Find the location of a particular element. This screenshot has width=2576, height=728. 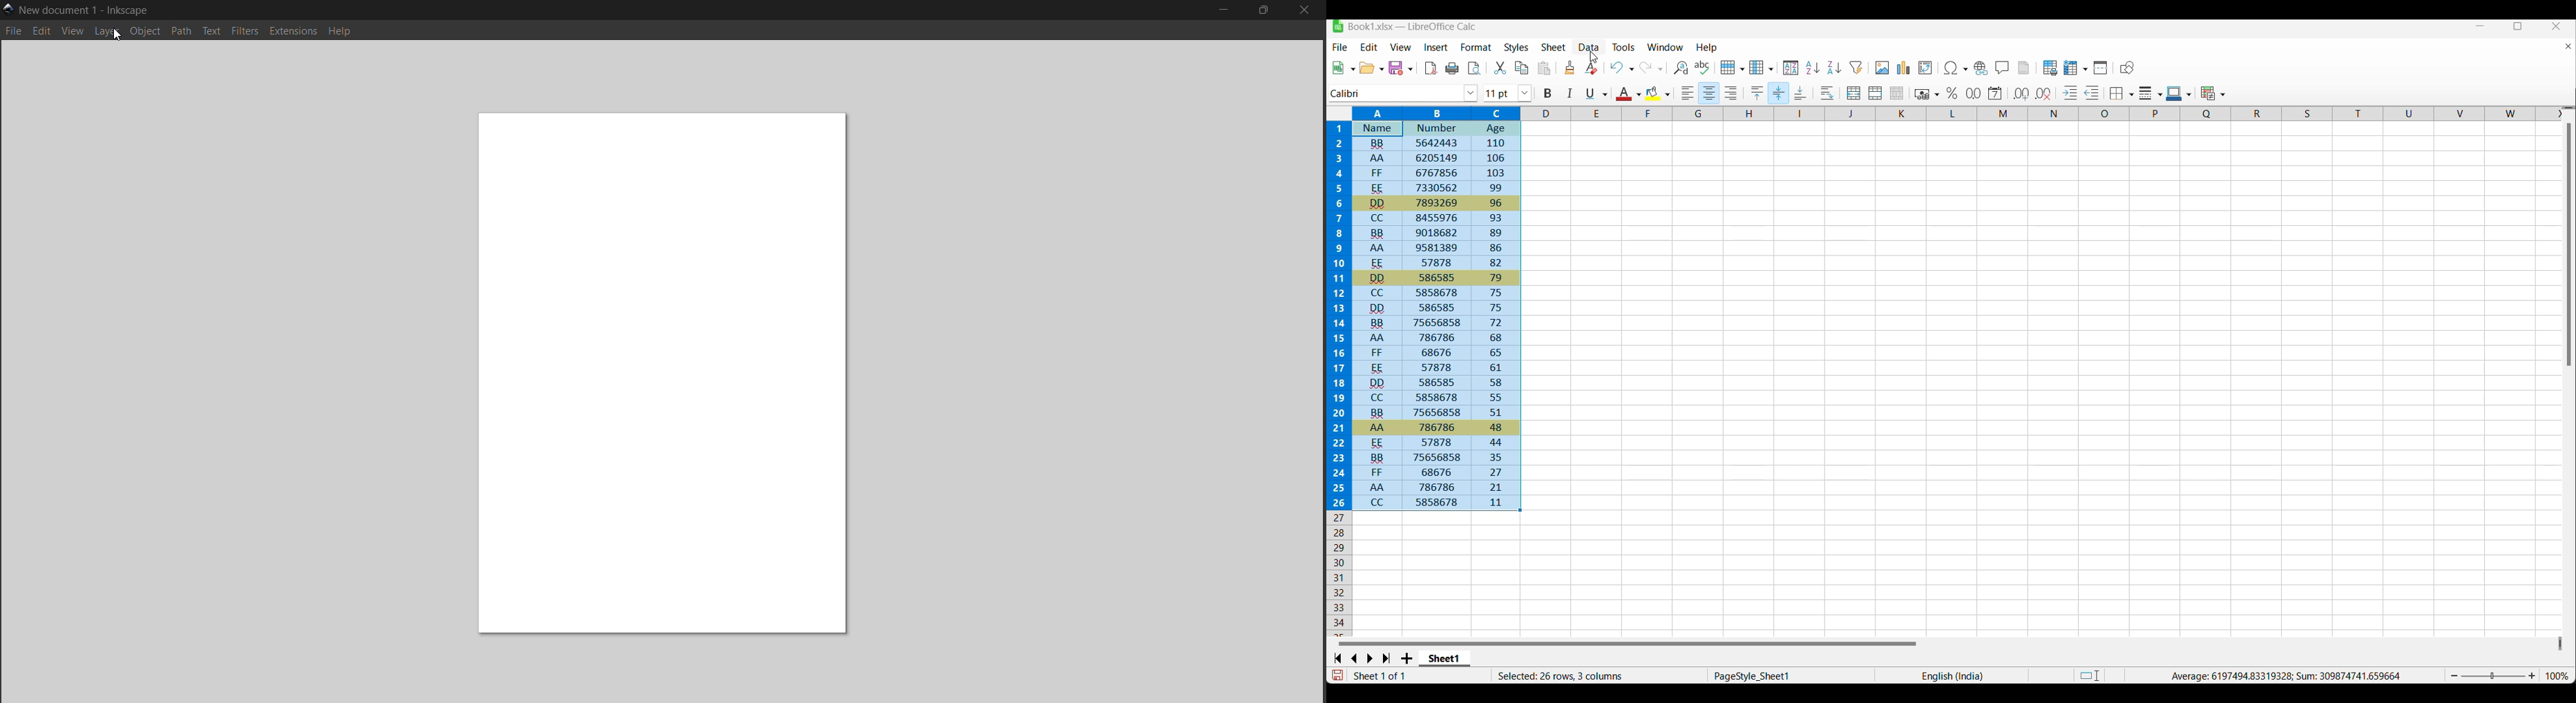

Export as PDF is located at coordinates (1432, 68).